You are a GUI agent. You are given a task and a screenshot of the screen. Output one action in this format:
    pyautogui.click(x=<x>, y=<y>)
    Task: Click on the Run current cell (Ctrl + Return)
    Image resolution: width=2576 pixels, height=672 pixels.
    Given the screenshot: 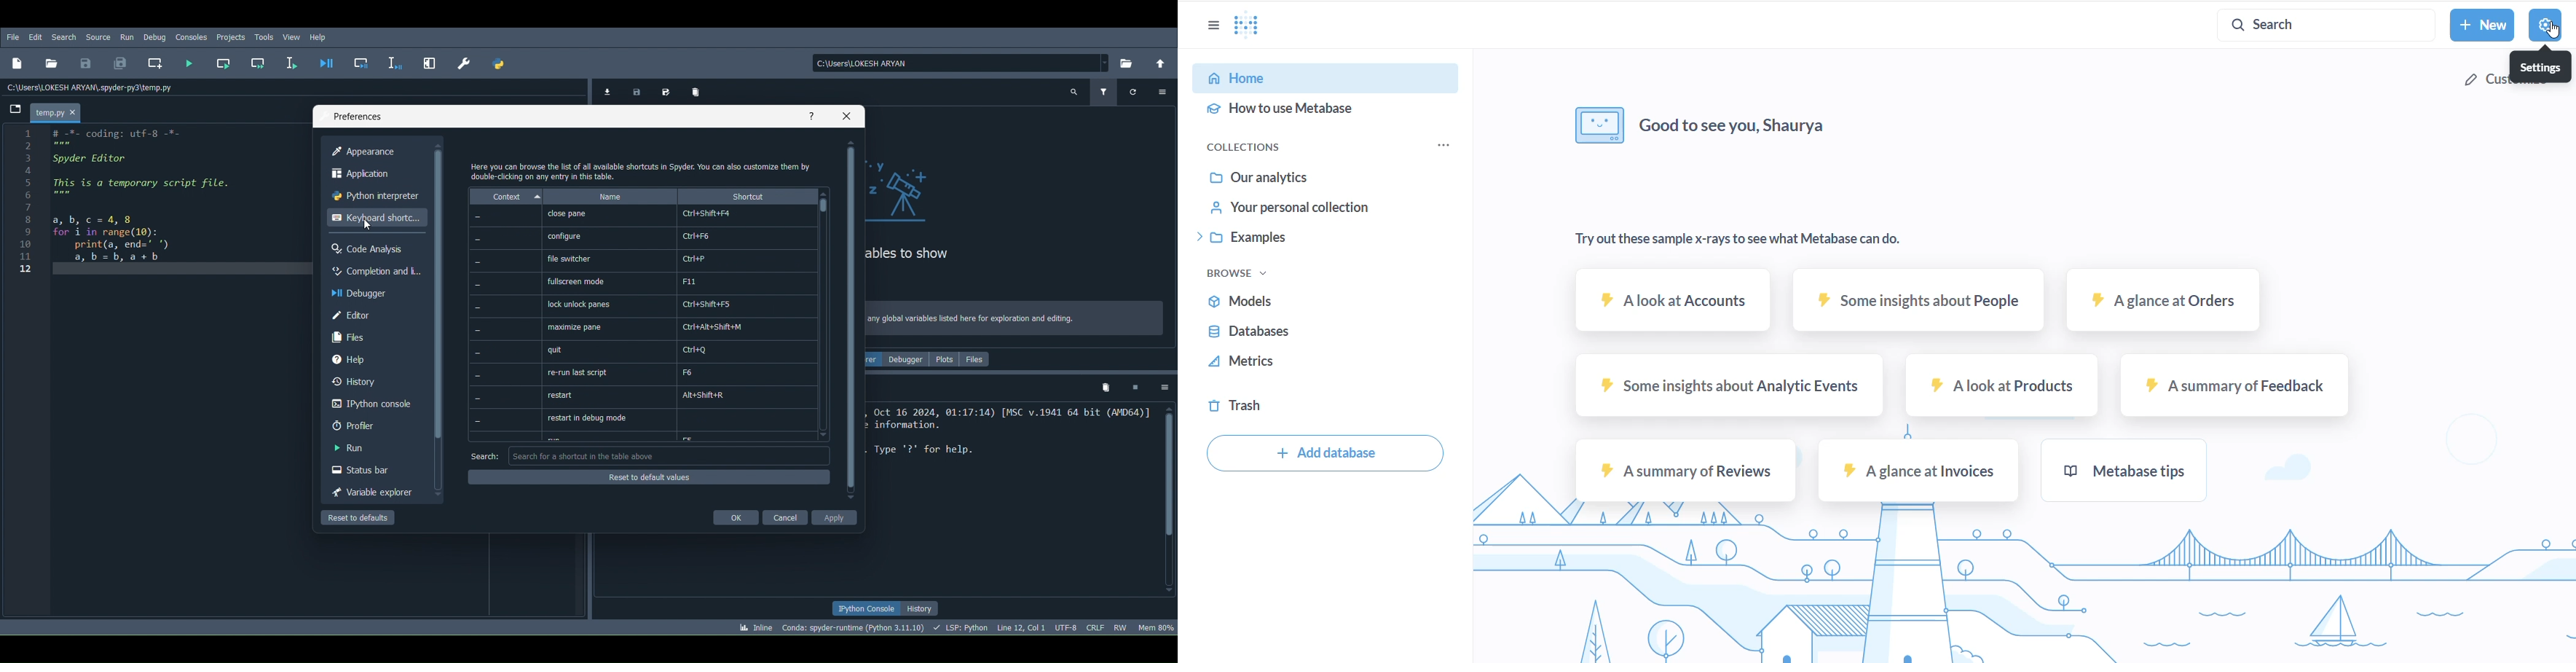 What is the action you would take?
    pyautogui.click(x=223, y=61)
    